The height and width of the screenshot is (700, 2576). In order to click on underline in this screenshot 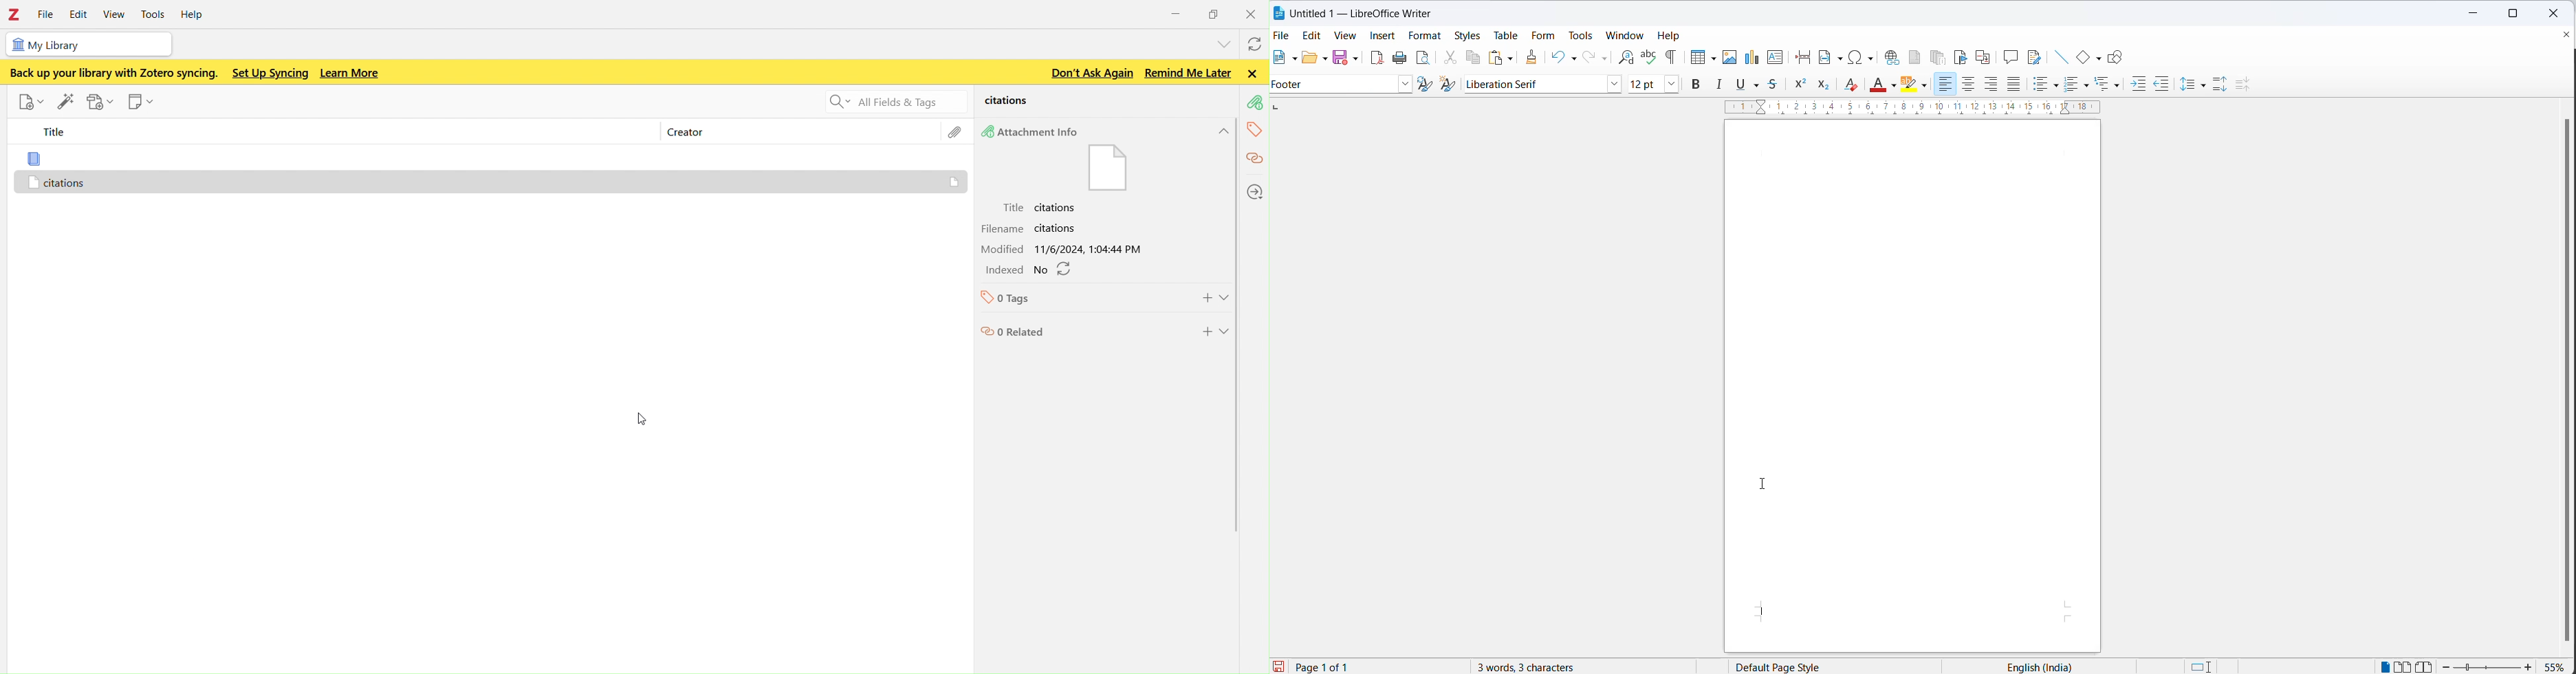, I will do `click(1742, 85)`.